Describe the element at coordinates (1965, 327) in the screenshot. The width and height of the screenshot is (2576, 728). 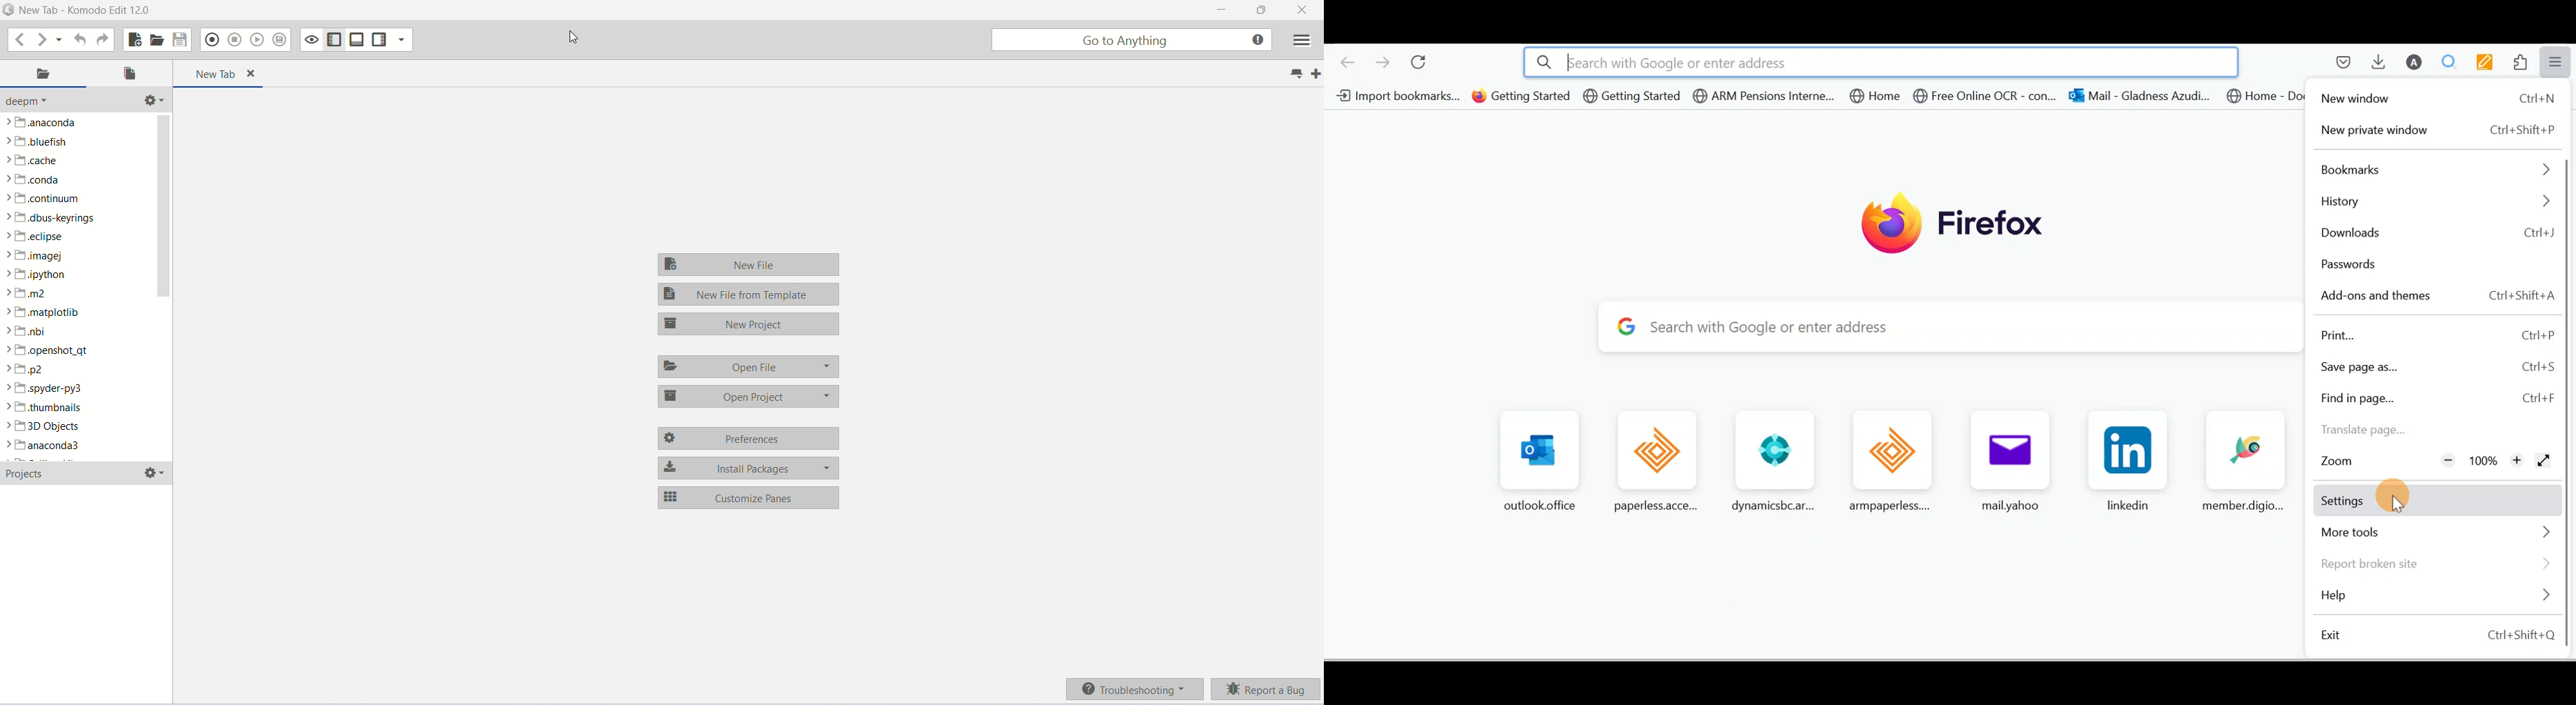
I see `Search with Google or enter address` at that location.